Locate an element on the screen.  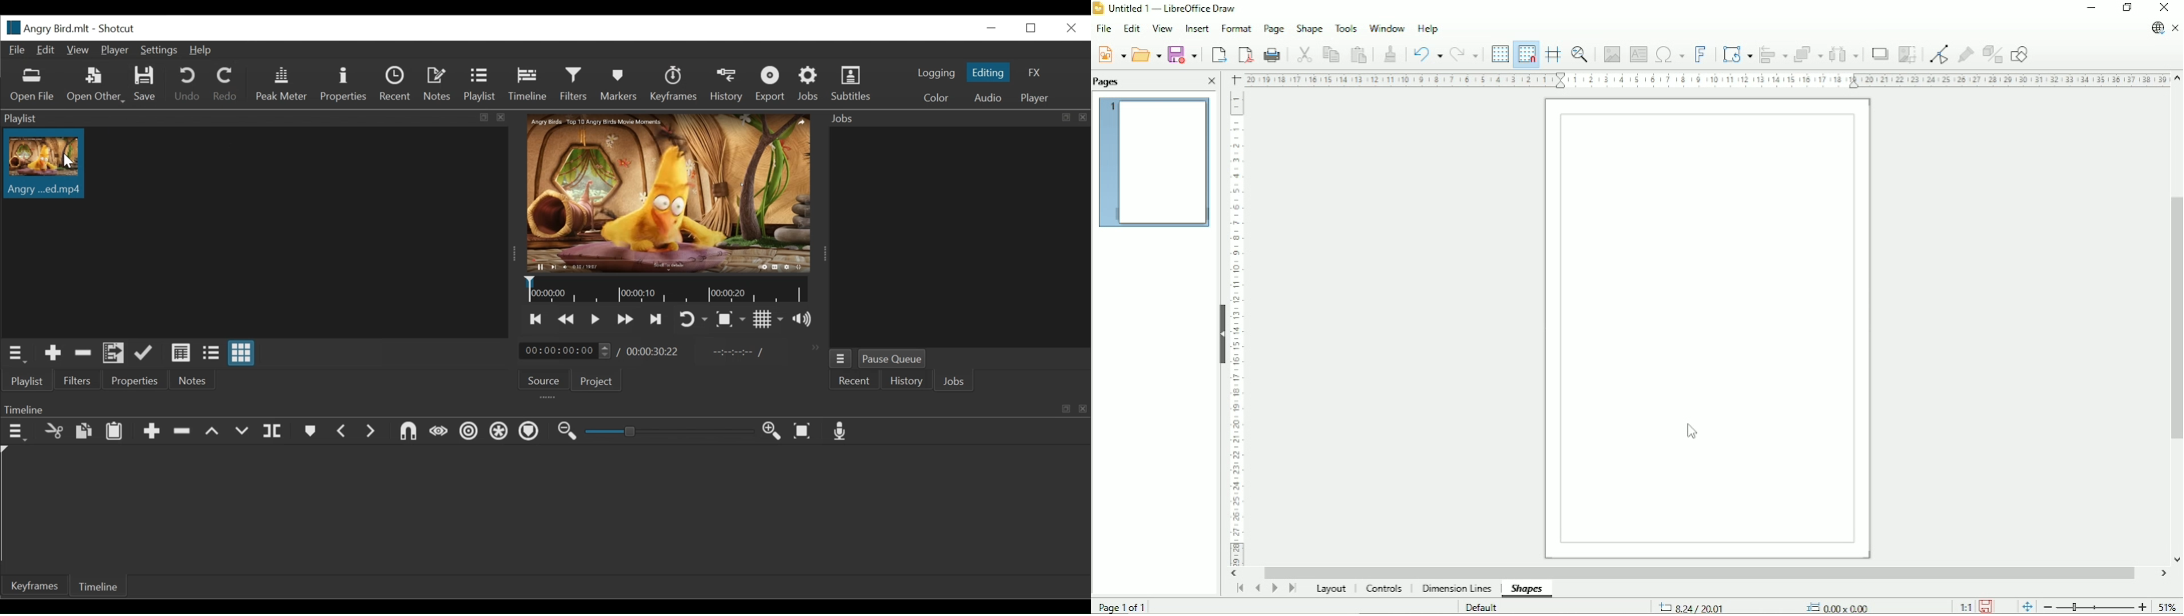
Properties is located at coordinates (347, 85).